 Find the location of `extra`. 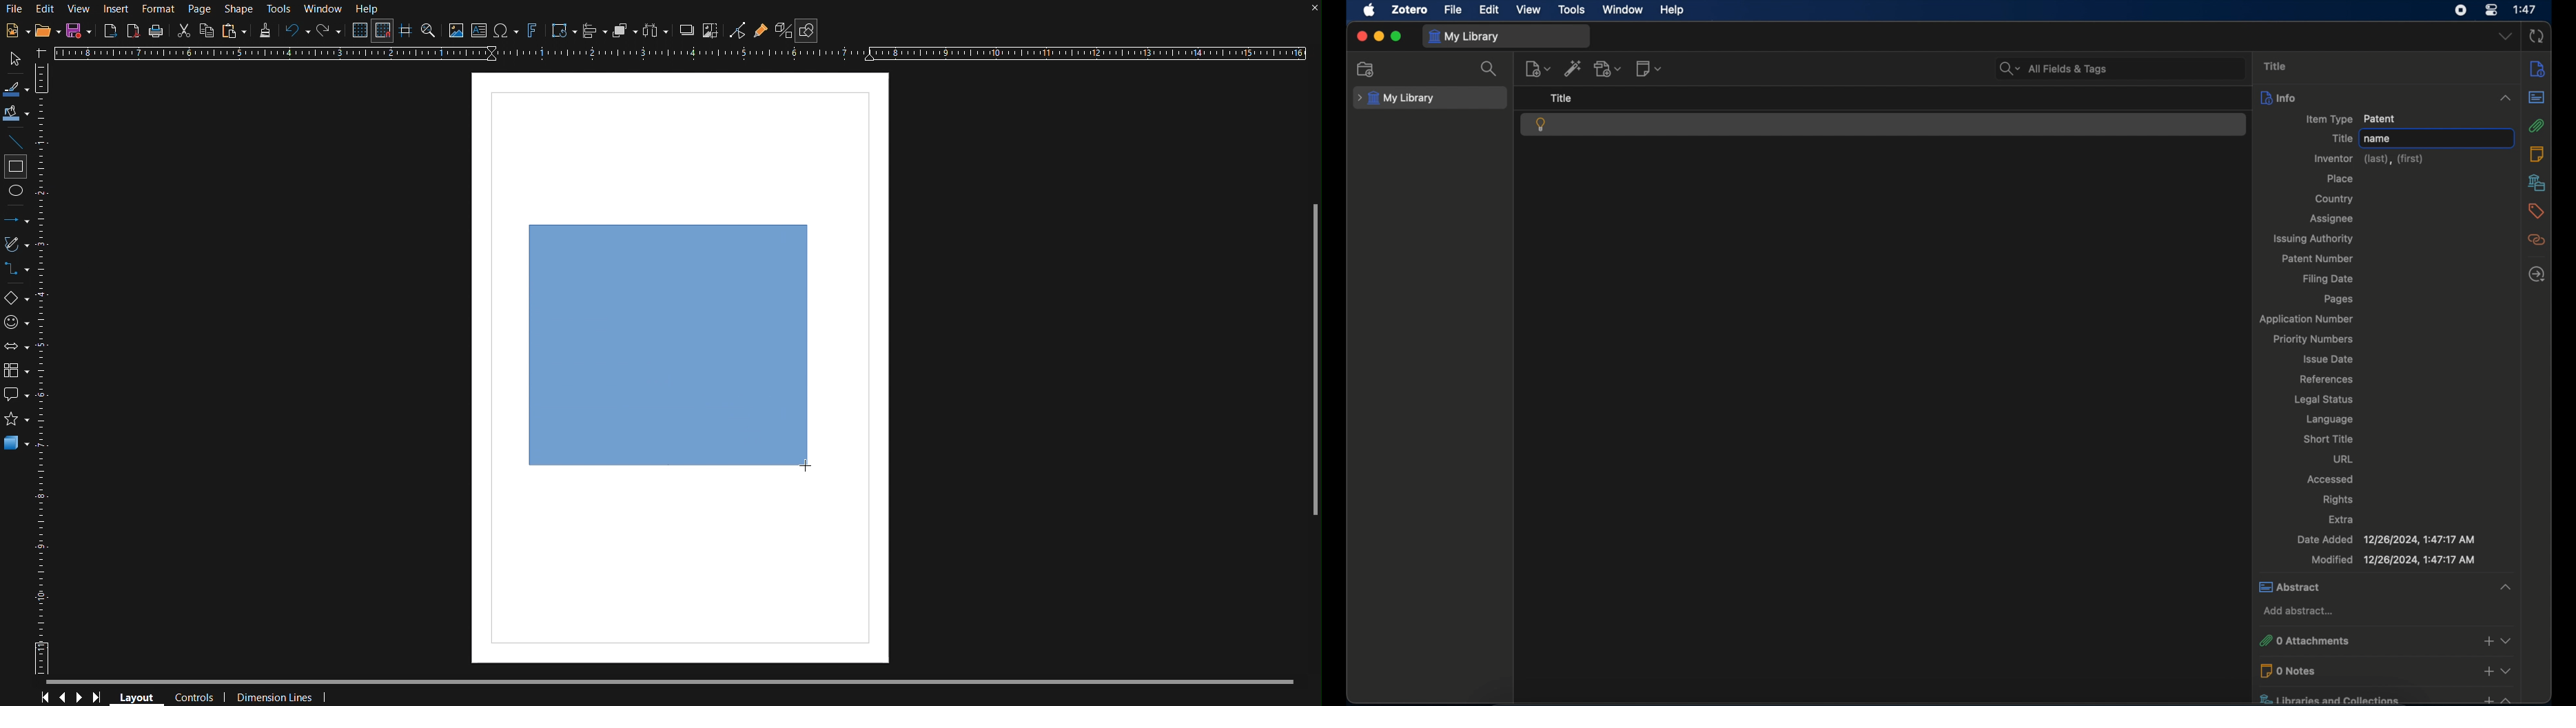

extra is located at coordinates (2341, 519).